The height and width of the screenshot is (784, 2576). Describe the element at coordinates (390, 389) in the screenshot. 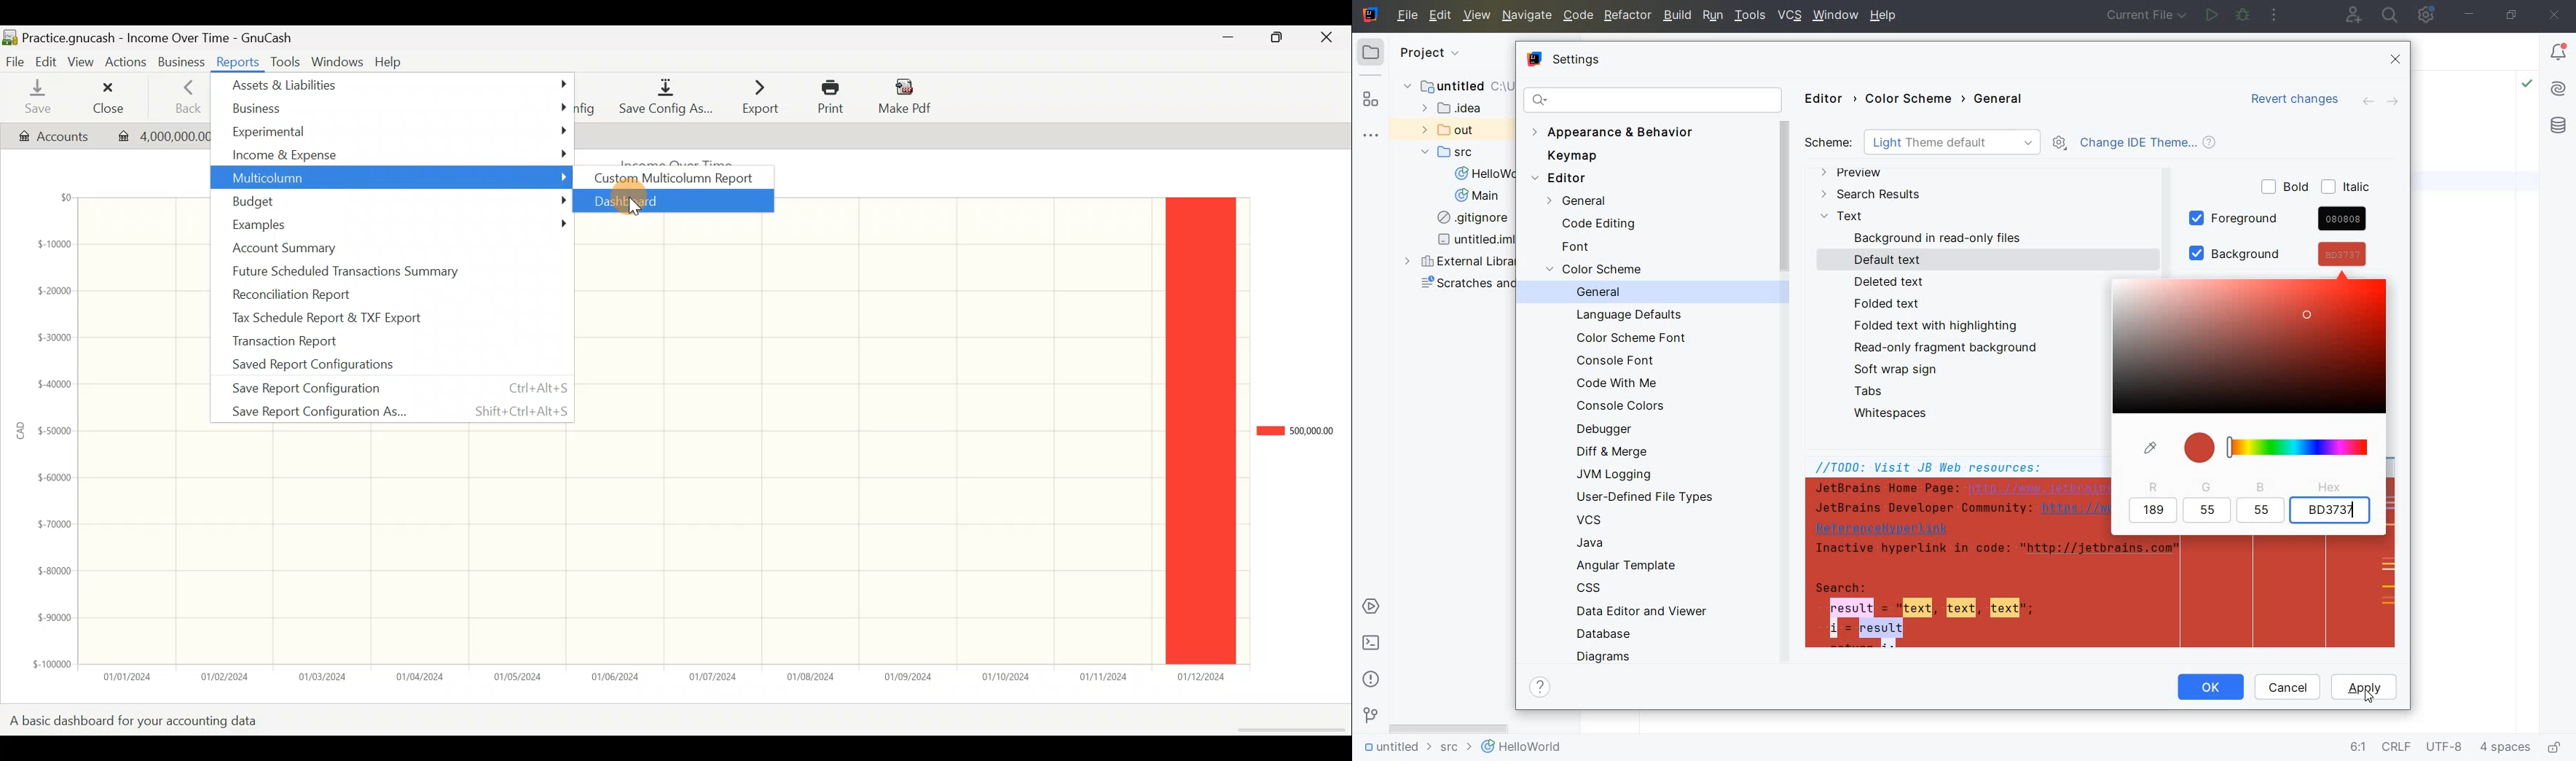

I see `Save report configuration` at that location.